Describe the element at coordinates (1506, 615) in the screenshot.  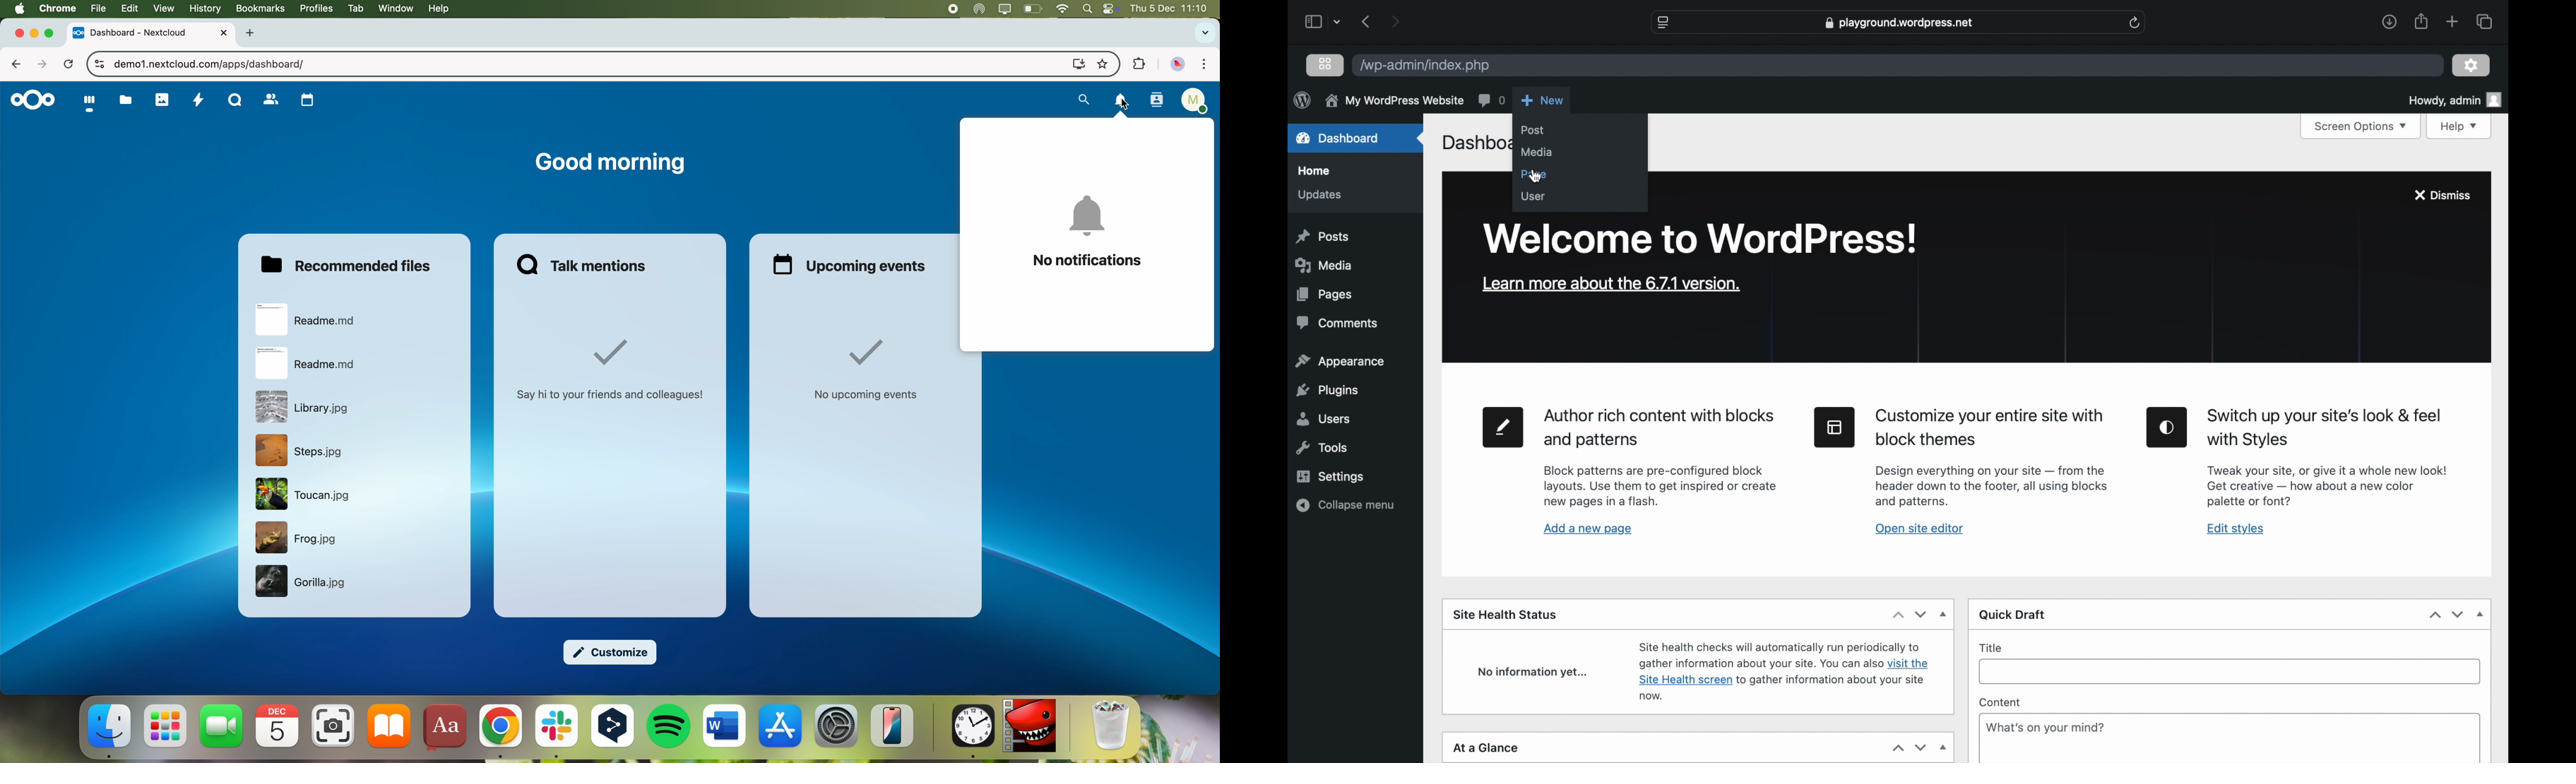
I see `site health status` at that location.